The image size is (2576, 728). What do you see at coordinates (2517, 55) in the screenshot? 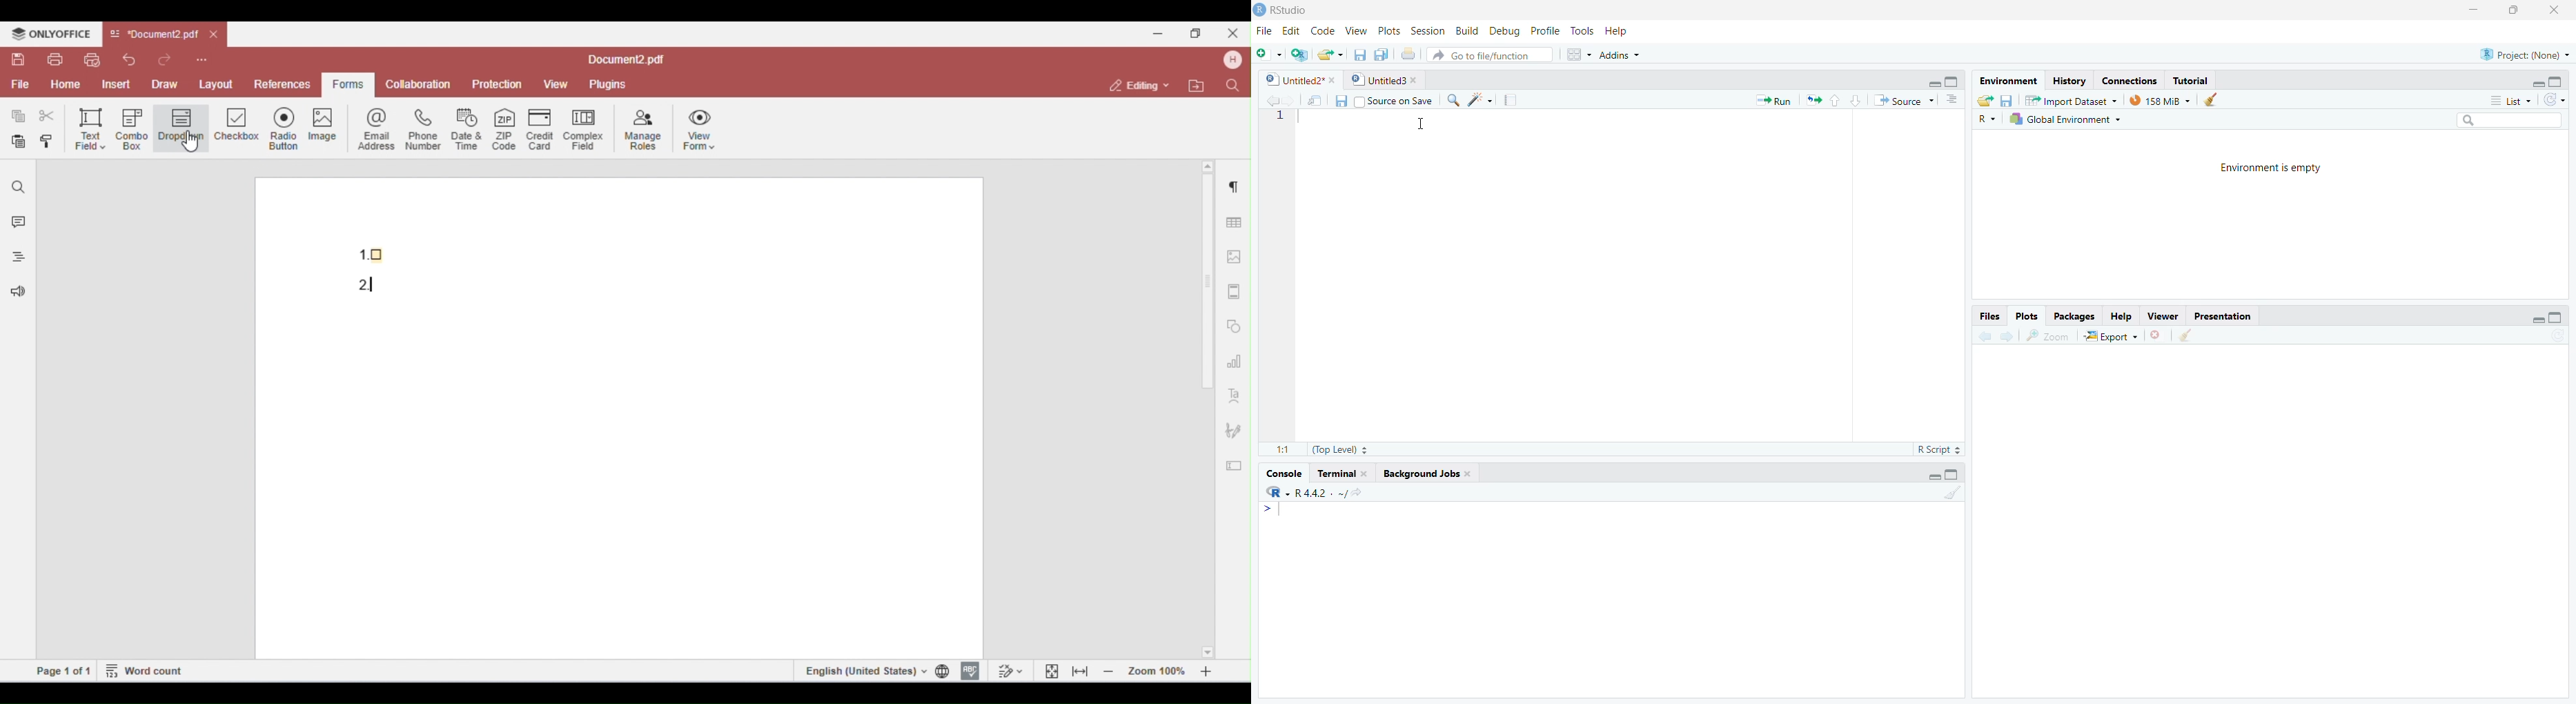
I see `U Project: (None) +` at bounding box center [2517, 55].